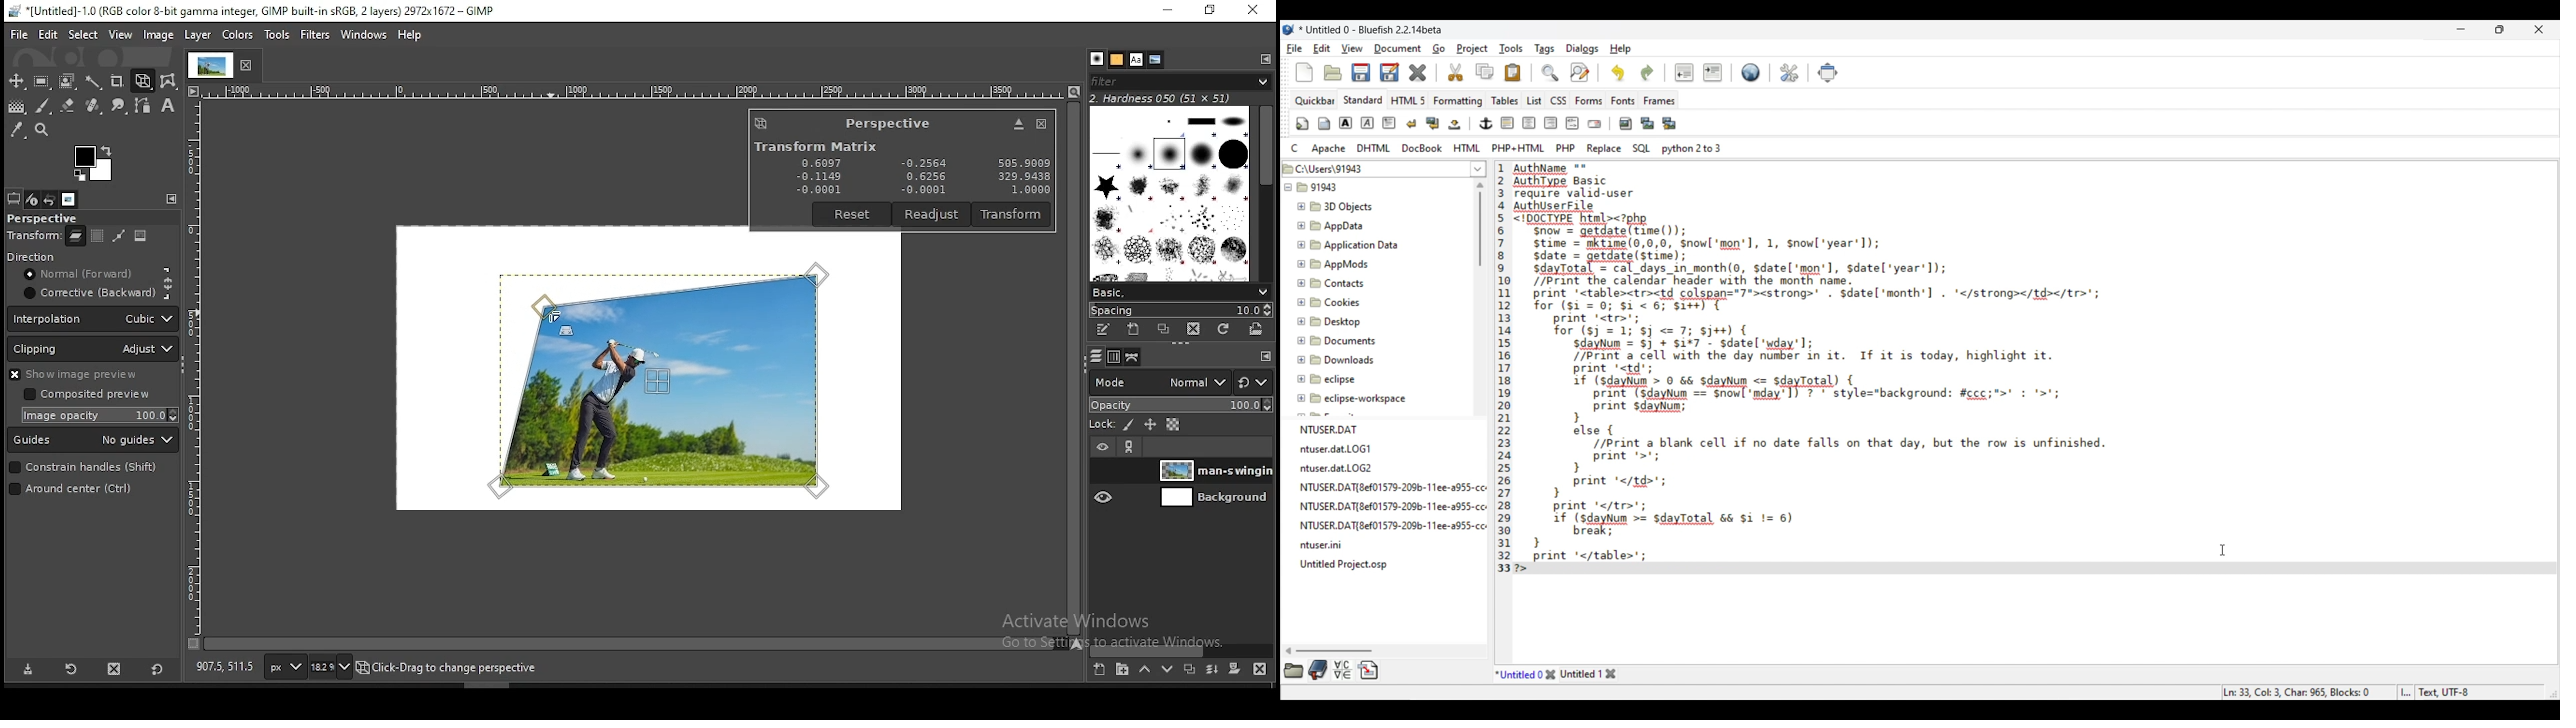 The width and height of the screenshot is (2576, 728). I want to click on clipping, so click(94, 349).